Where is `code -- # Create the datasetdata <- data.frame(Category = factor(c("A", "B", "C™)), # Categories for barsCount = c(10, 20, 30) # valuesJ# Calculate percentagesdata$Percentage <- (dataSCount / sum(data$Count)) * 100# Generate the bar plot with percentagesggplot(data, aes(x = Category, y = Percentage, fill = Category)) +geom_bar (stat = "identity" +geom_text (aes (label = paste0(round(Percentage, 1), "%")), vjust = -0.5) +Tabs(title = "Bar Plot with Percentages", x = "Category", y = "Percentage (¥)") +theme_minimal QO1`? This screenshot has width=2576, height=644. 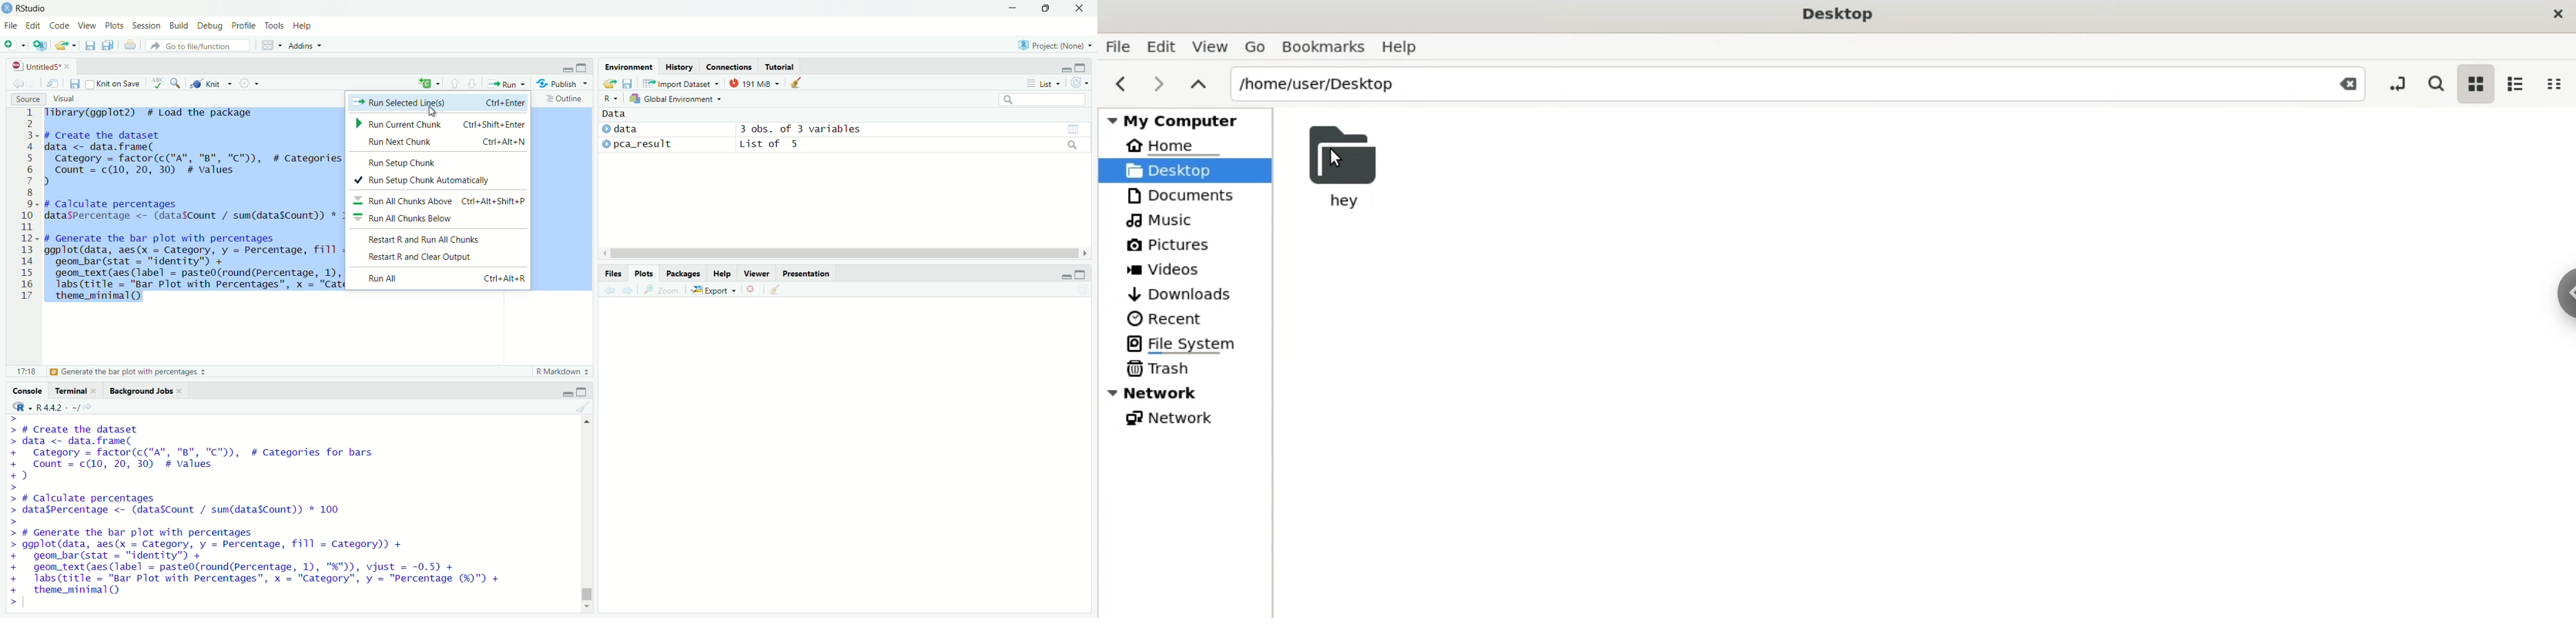
code -- # Create the datasetdata <- data.frame(Category = factor(c("A", "B", "C™)), # Categories for barsCount = c(10, 20, 30) # valuesJ# Calculate percentagesdata$Percentage <- (dataSCount / sum(data$Count)) * 100# Generate the bar plot with percentagesggplot(data, aes(x = Category, y = Percentage, fill = Category)) +geom_bar (stat = "identity" +geom_text (aes (label = paste0(round(Percentage, 1), "%")), vjust = -0.5) +Tabs(title = "Bar Plot with Percentages", x = "Category", y = "Percentage (¥)") +theme_minimal QO1 is located at coordinates (268, 512).